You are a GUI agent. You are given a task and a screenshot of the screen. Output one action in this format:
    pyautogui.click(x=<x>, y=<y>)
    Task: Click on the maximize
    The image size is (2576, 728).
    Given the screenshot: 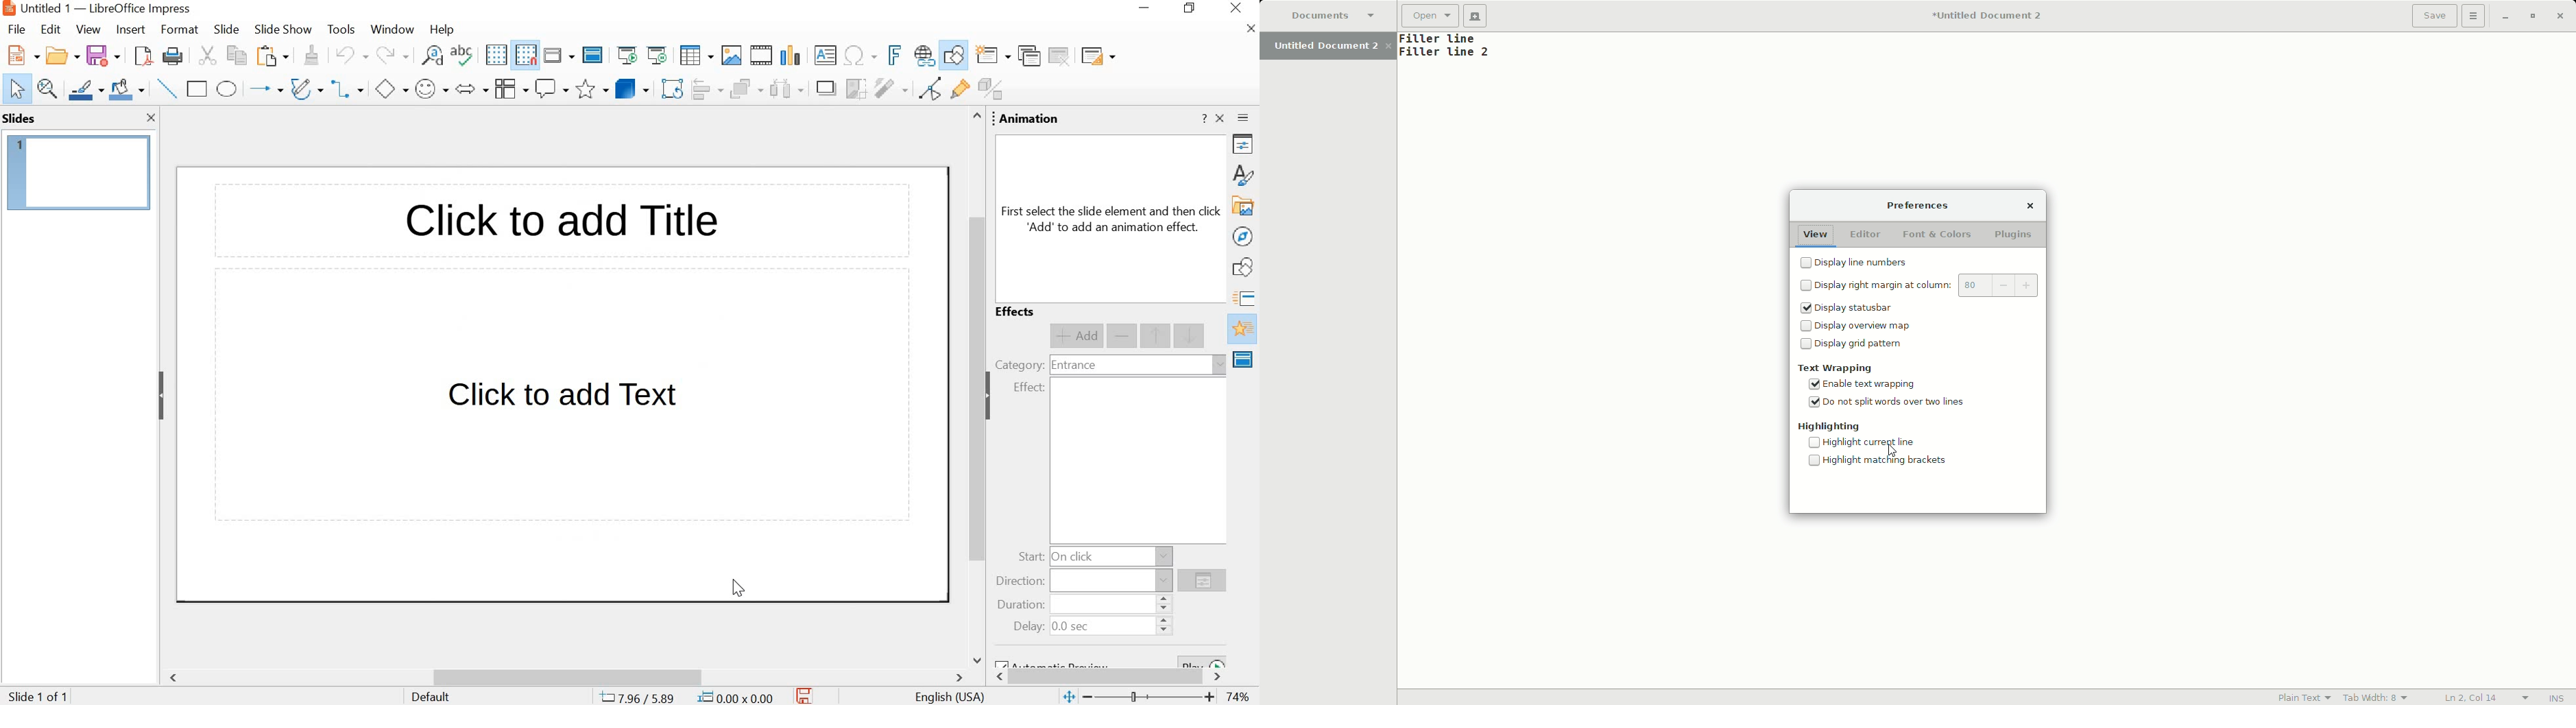 What is the action you would take?
    pyautogui.click(x=1192, y=9)
    